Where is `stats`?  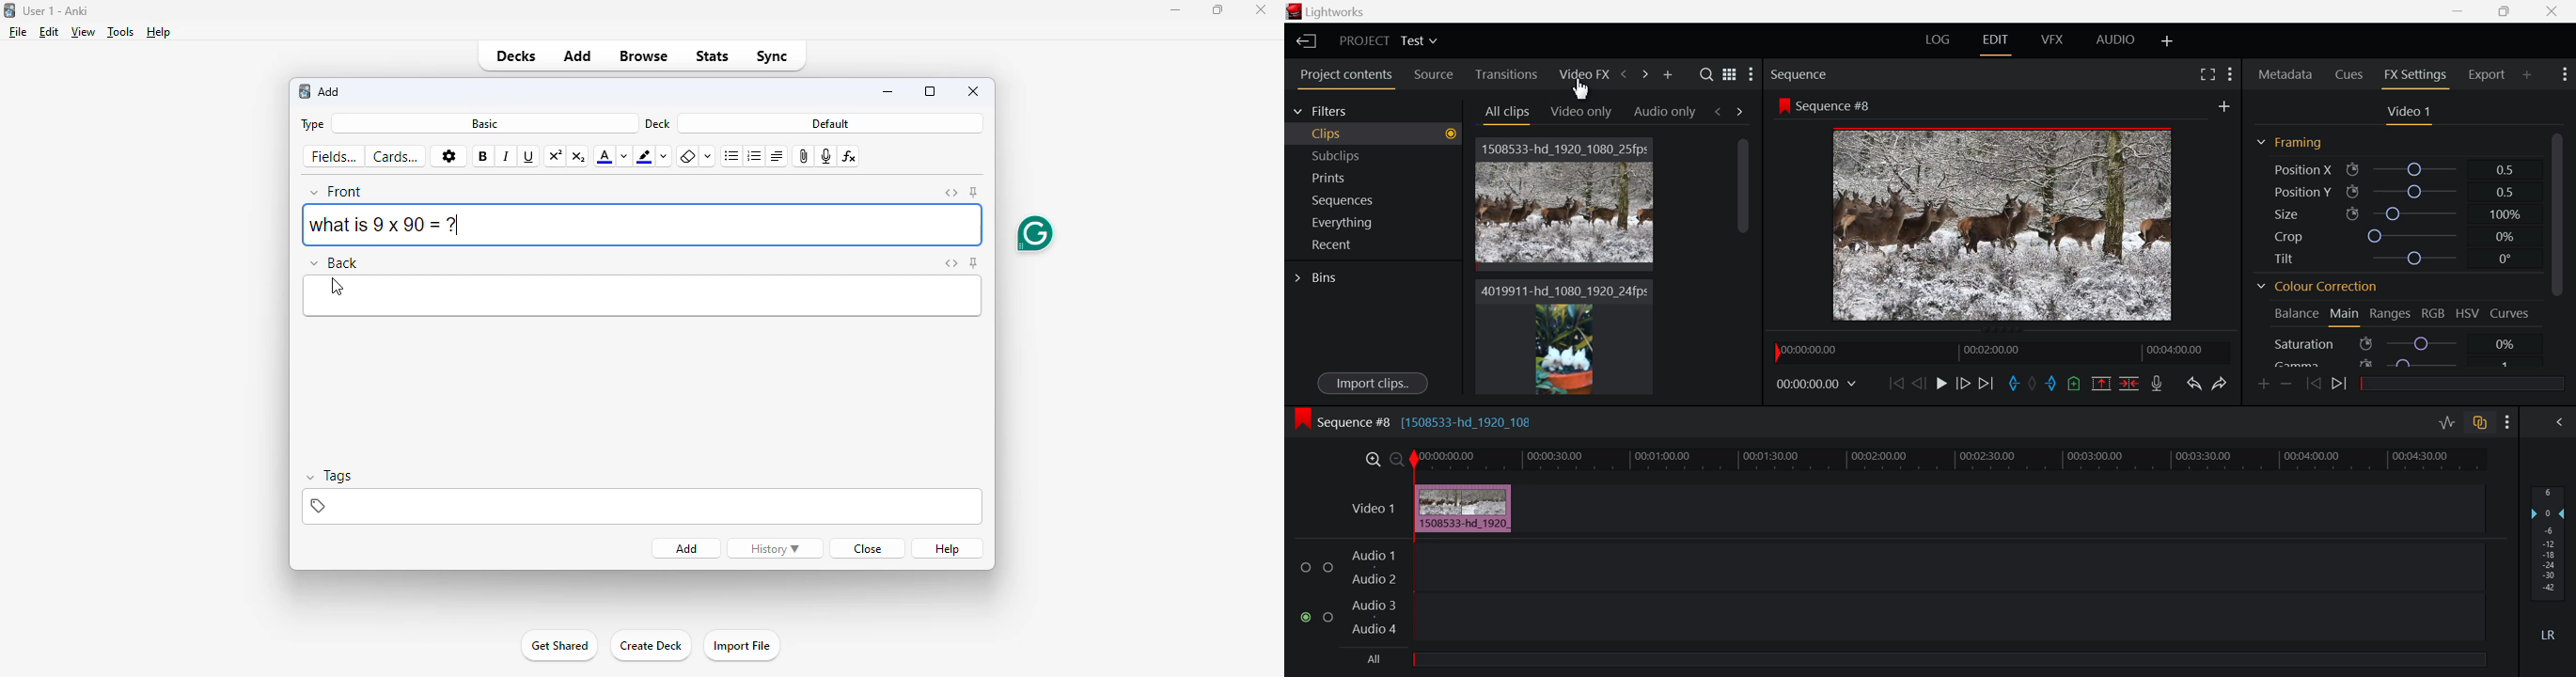
stats is located at coordinates (713, 57).